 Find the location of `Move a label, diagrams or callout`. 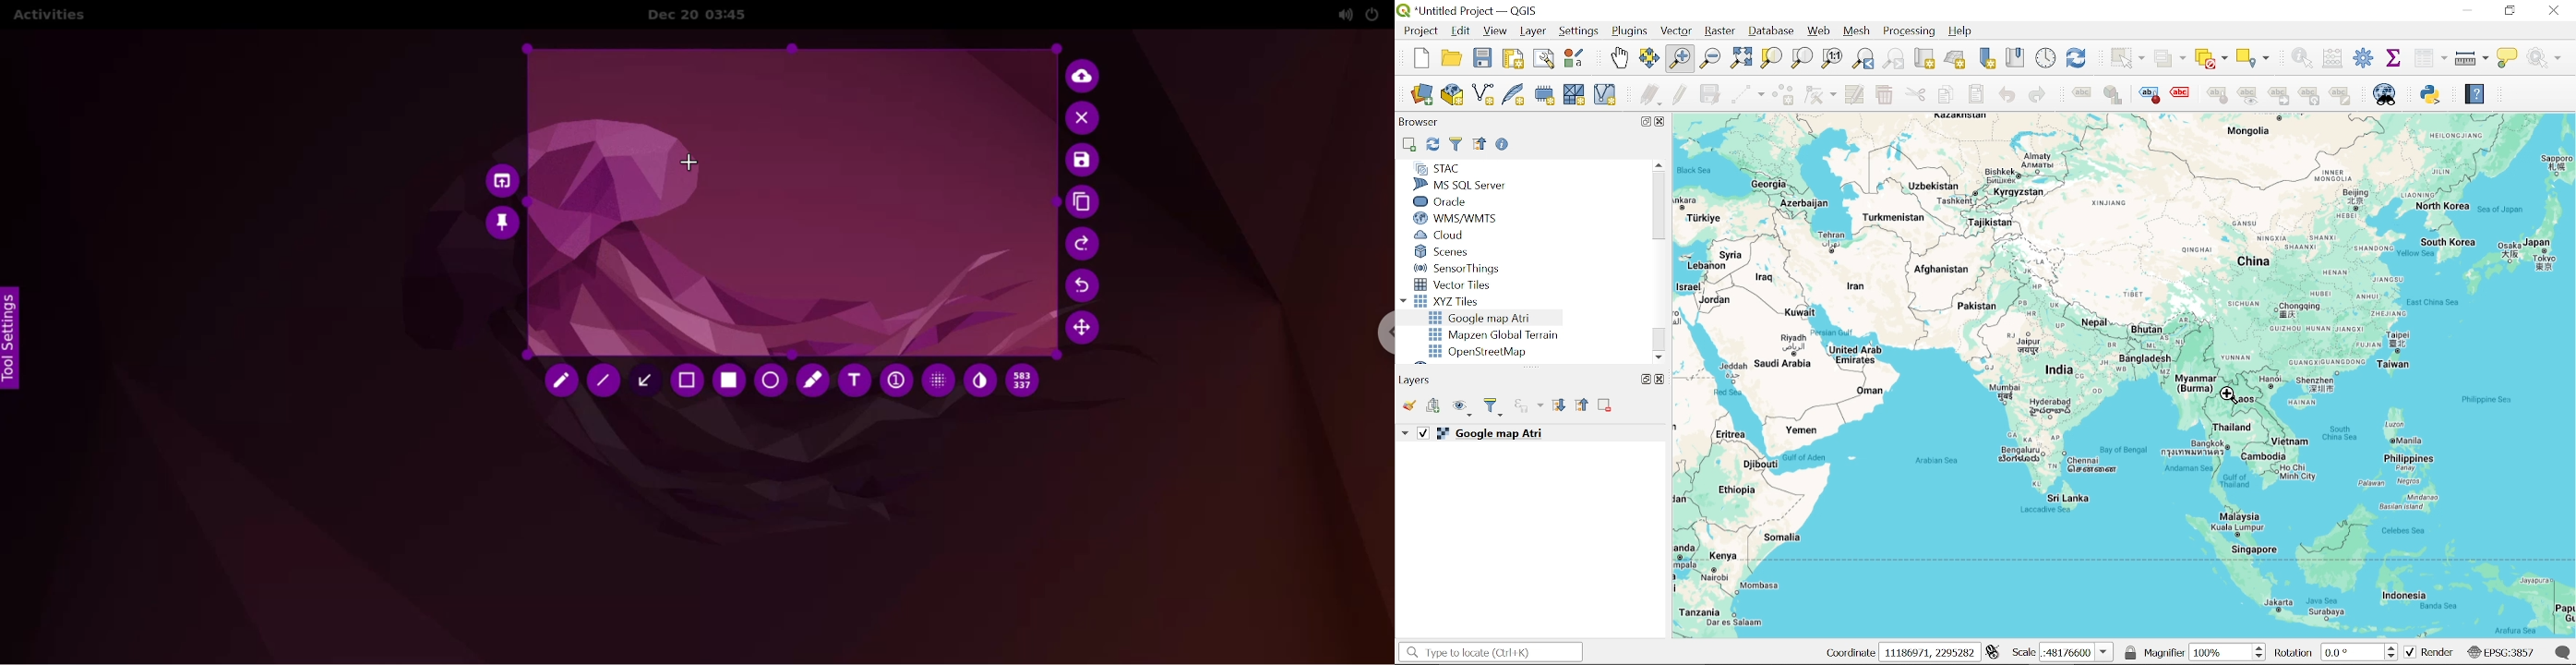

Move a label, diagrams or callout is located at coordinates (2278, 99).